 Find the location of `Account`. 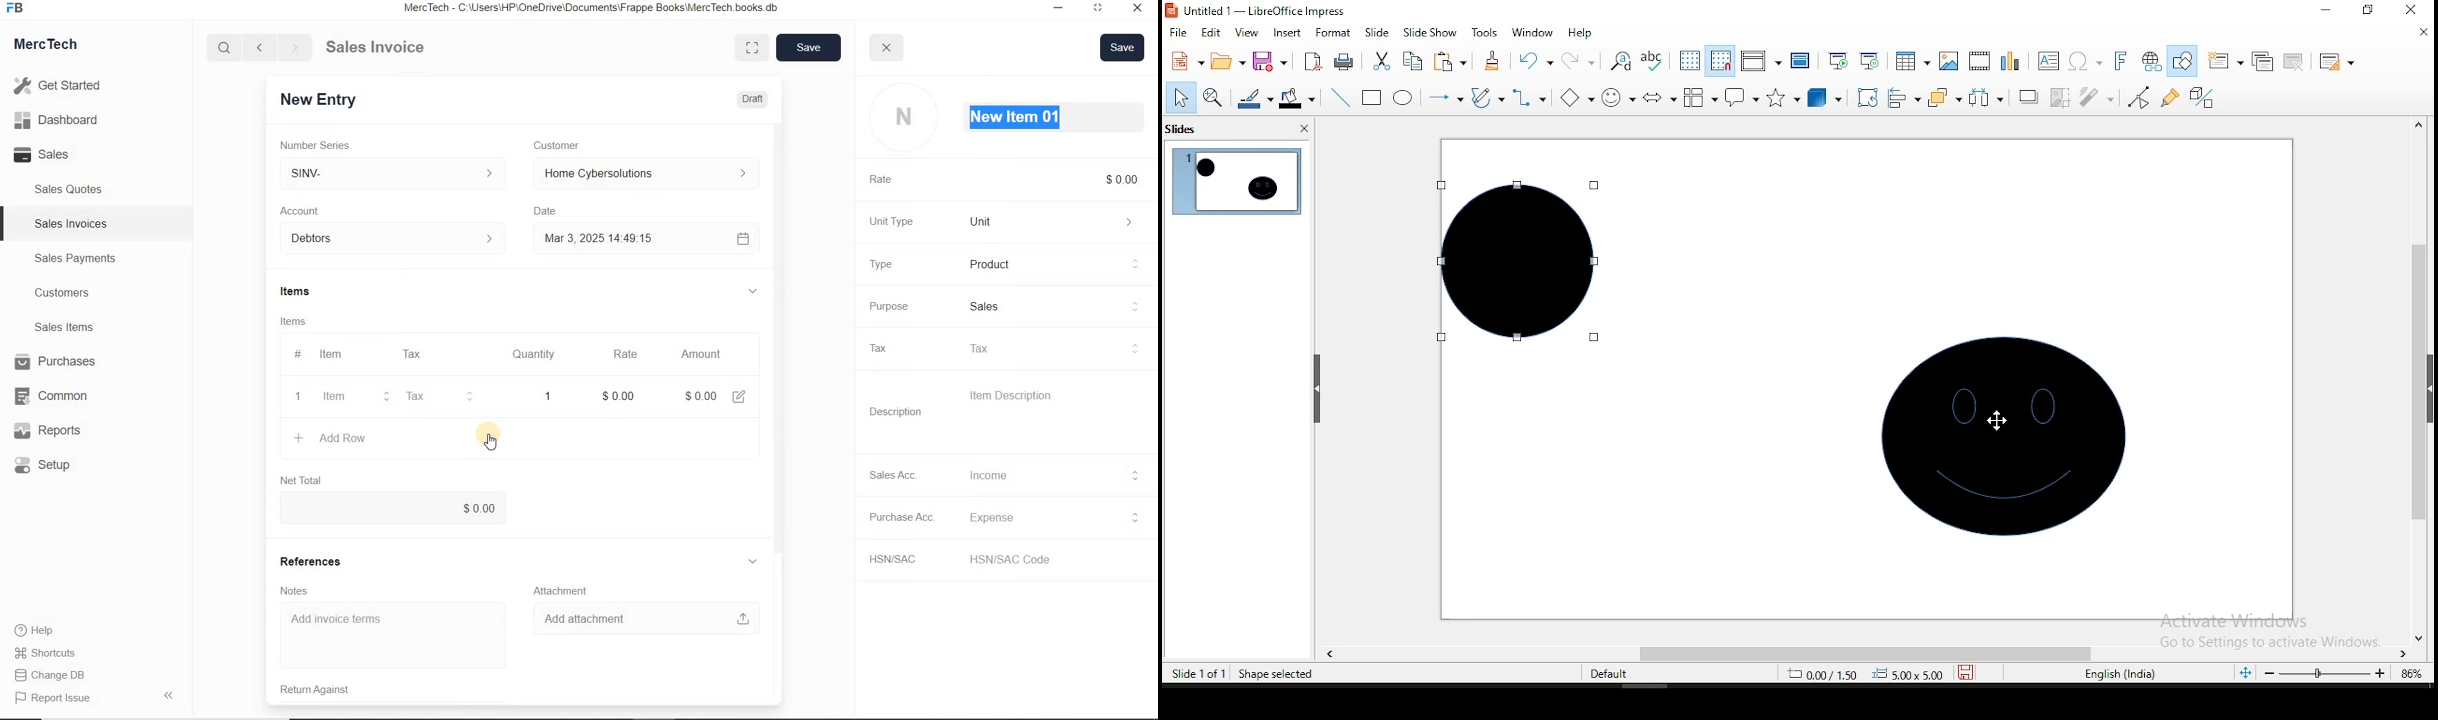

Account is located at coordinates (304, 211).